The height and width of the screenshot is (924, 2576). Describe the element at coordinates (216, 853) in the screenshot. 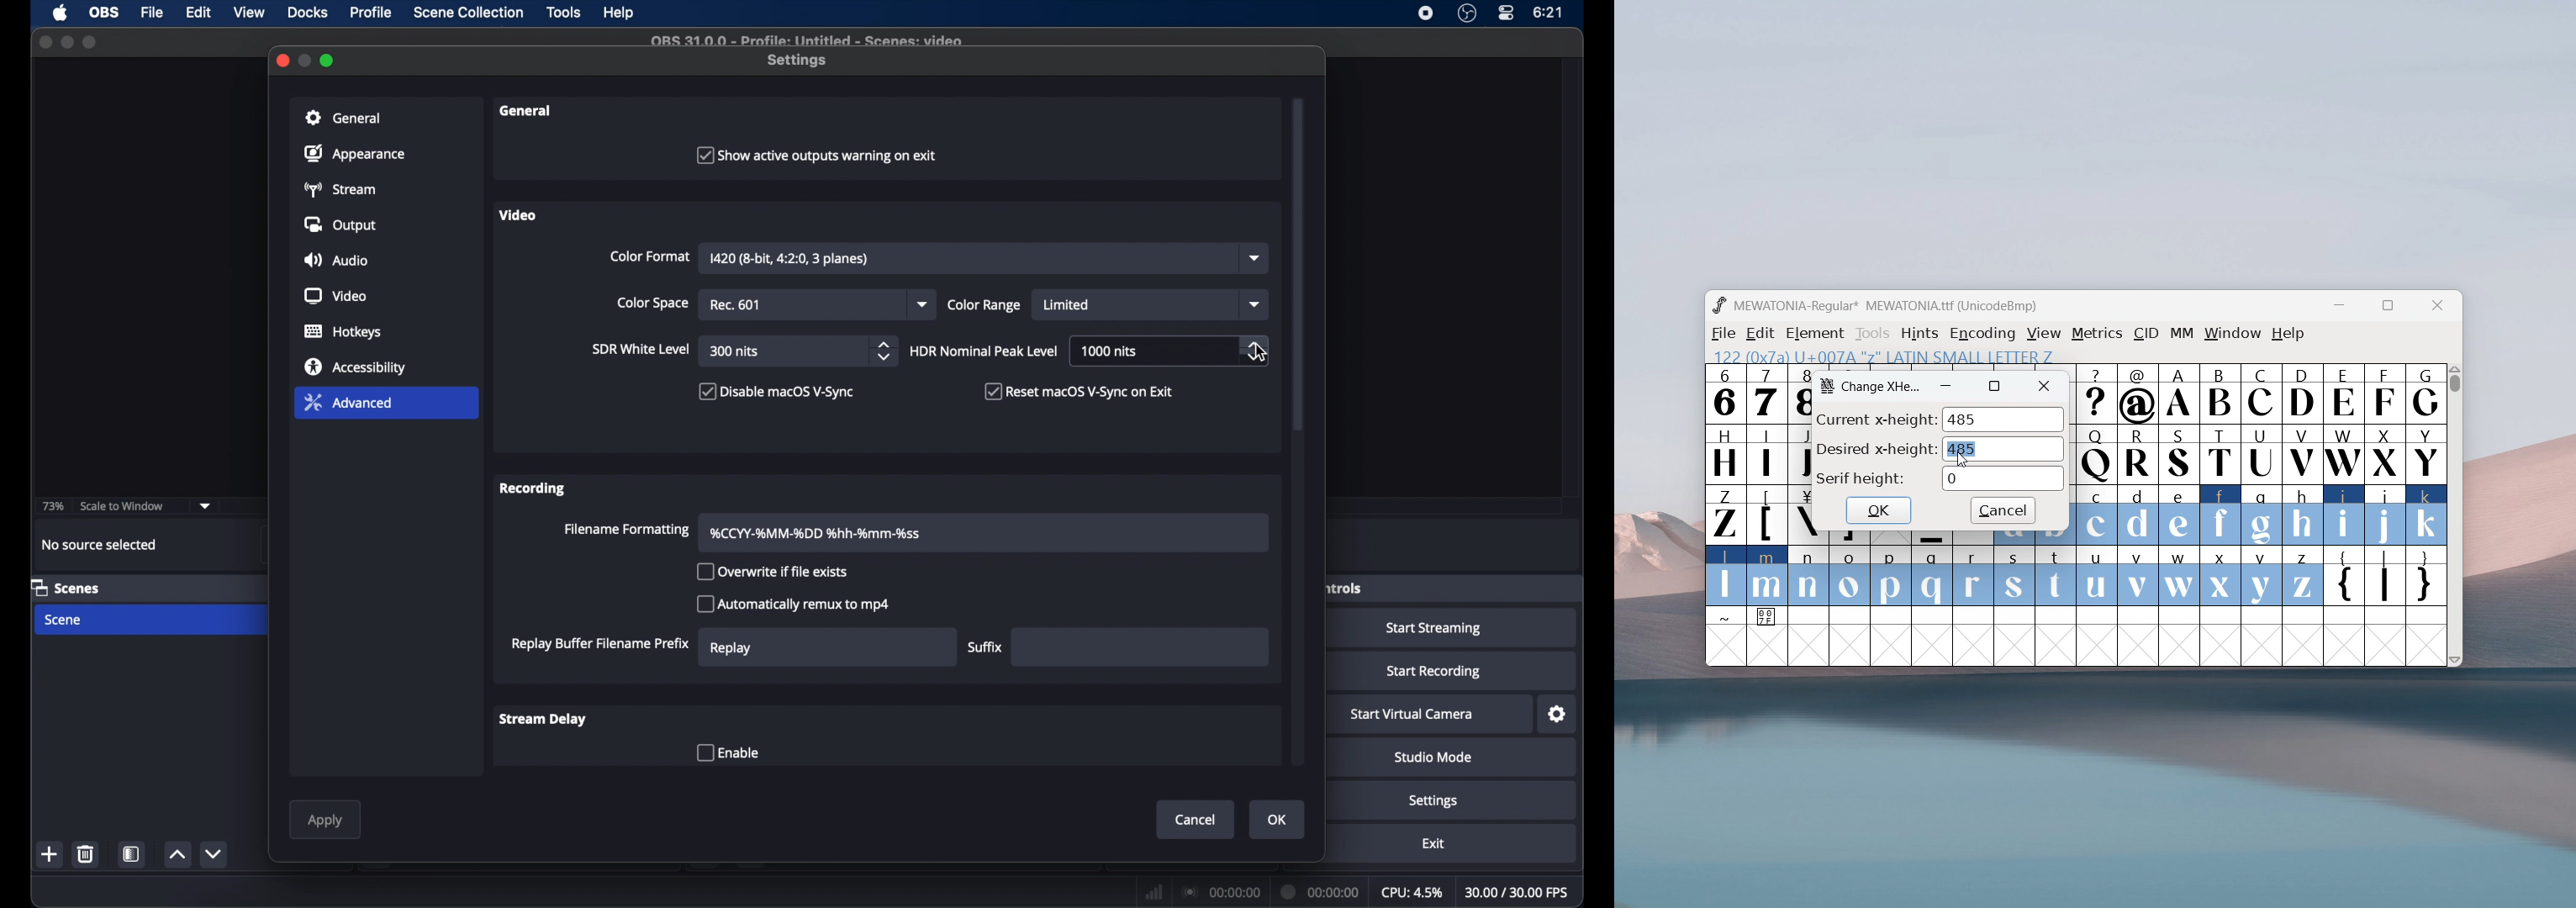

I see `decrement` at that location.